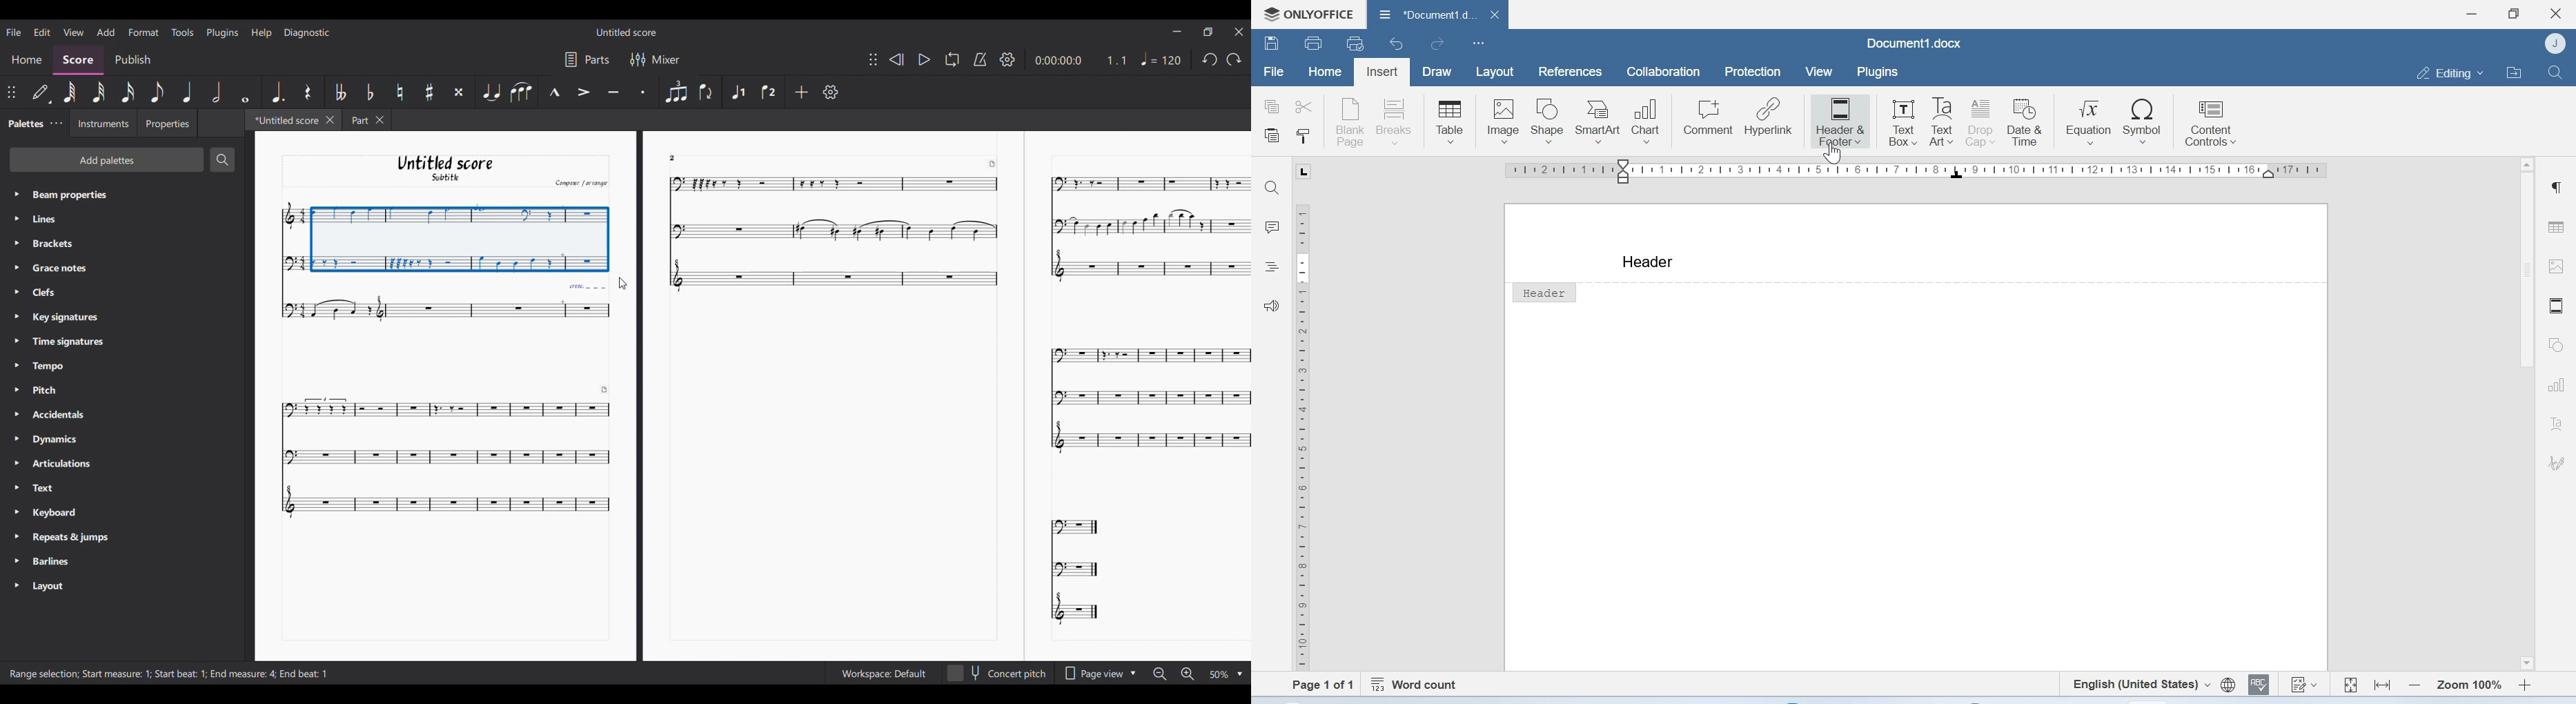 This screenshot has width=2576, height=728. What do you see at coordinates (675, 91) in the screenshot?
I see `Tuplet` at bounding box center [675, 91].